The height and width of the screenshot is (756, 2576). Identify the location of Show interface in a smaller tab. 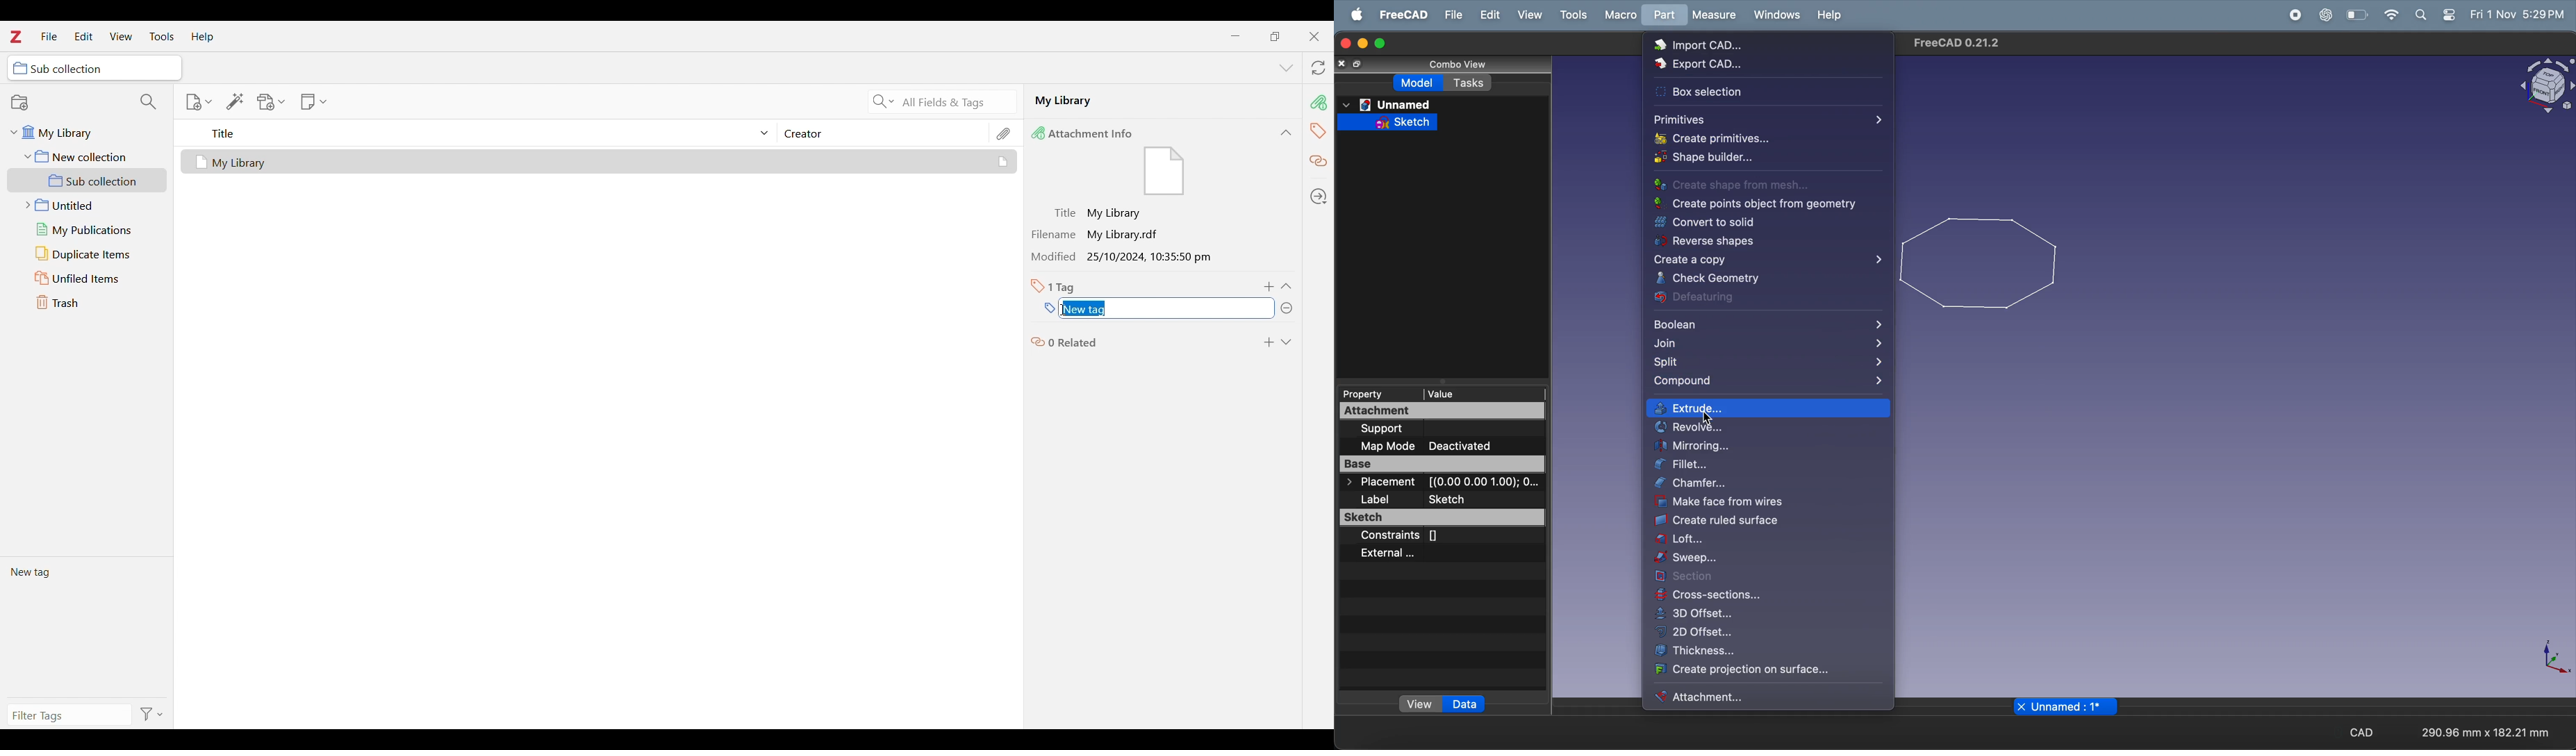
(1275, 36).